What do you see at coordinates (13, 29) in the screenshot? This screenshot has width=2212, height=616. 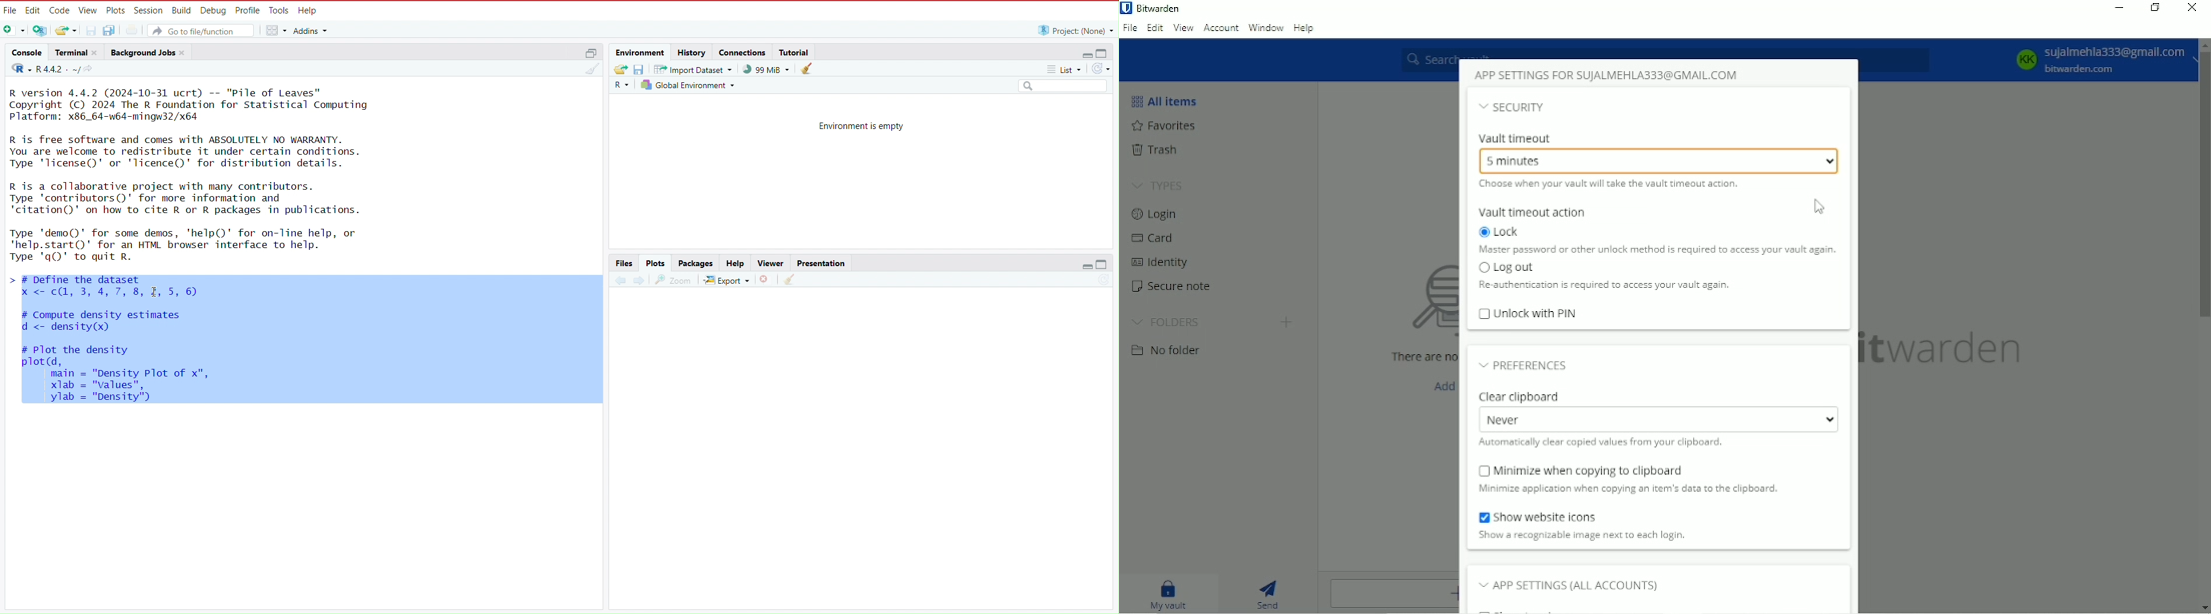 I see `new file` at bounding box center [13, 29].